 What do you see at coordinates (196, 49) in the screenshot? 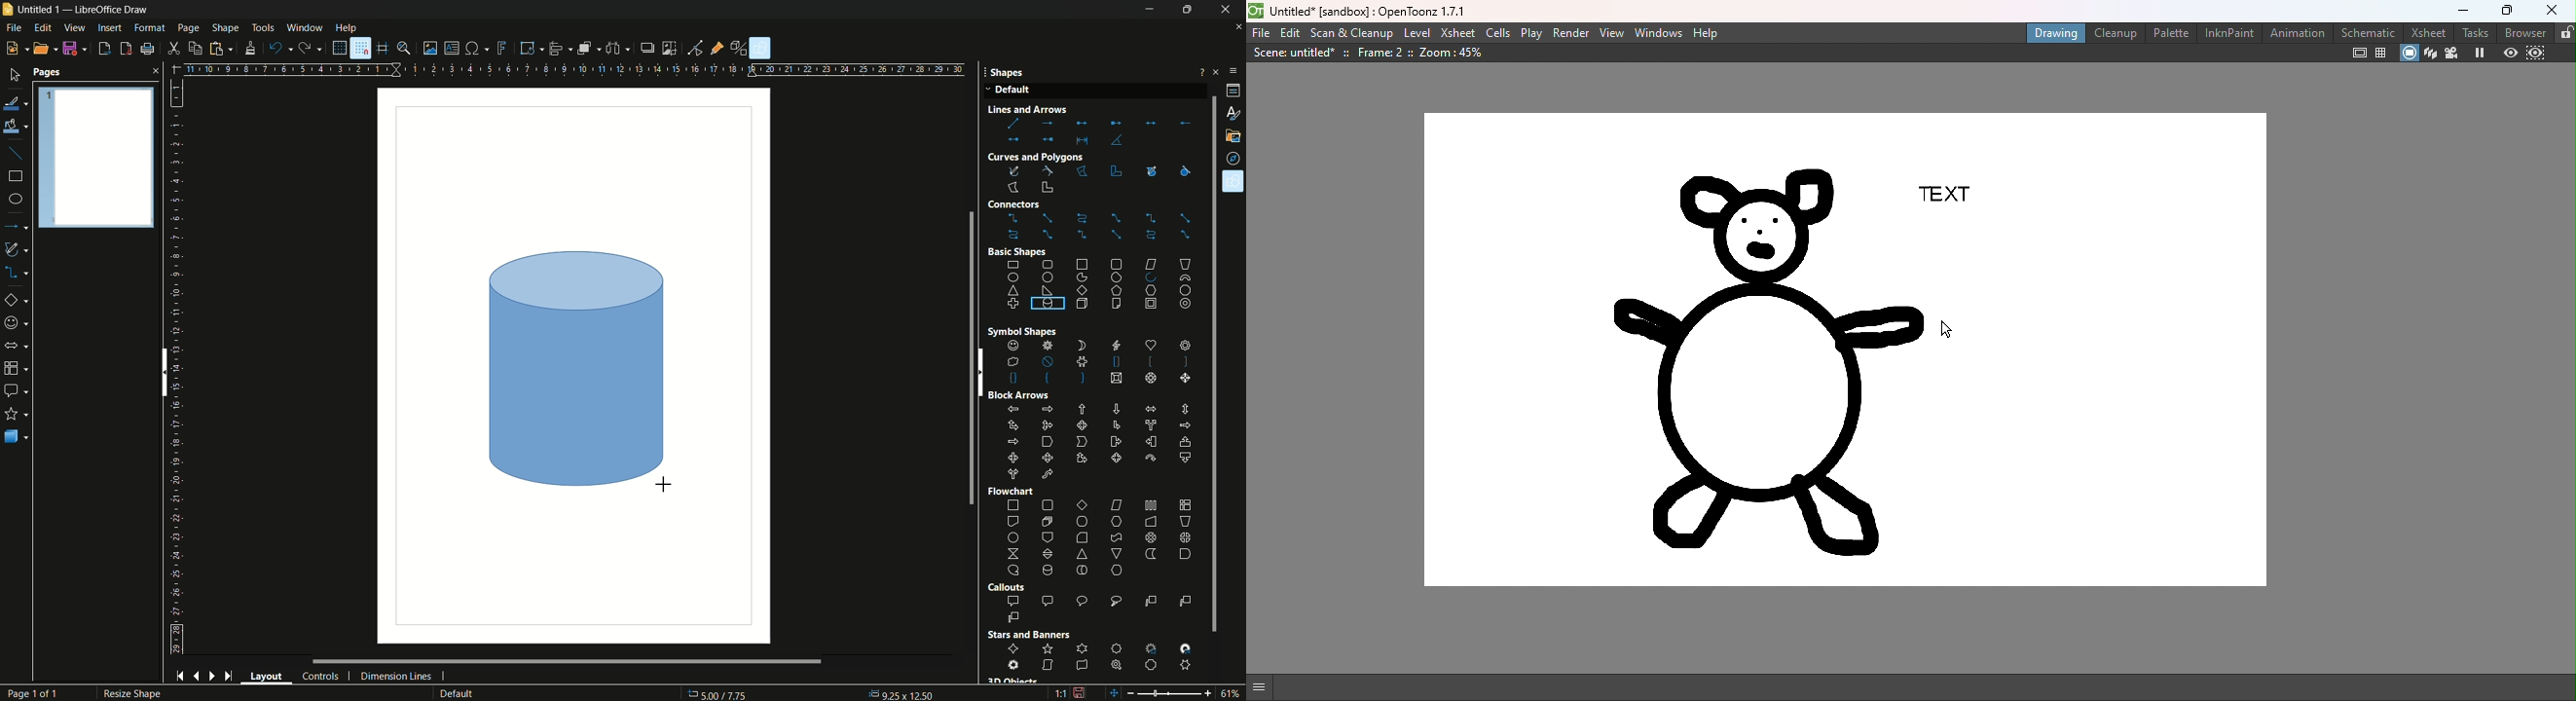
I see `copy` at bounding box center [196, 49].